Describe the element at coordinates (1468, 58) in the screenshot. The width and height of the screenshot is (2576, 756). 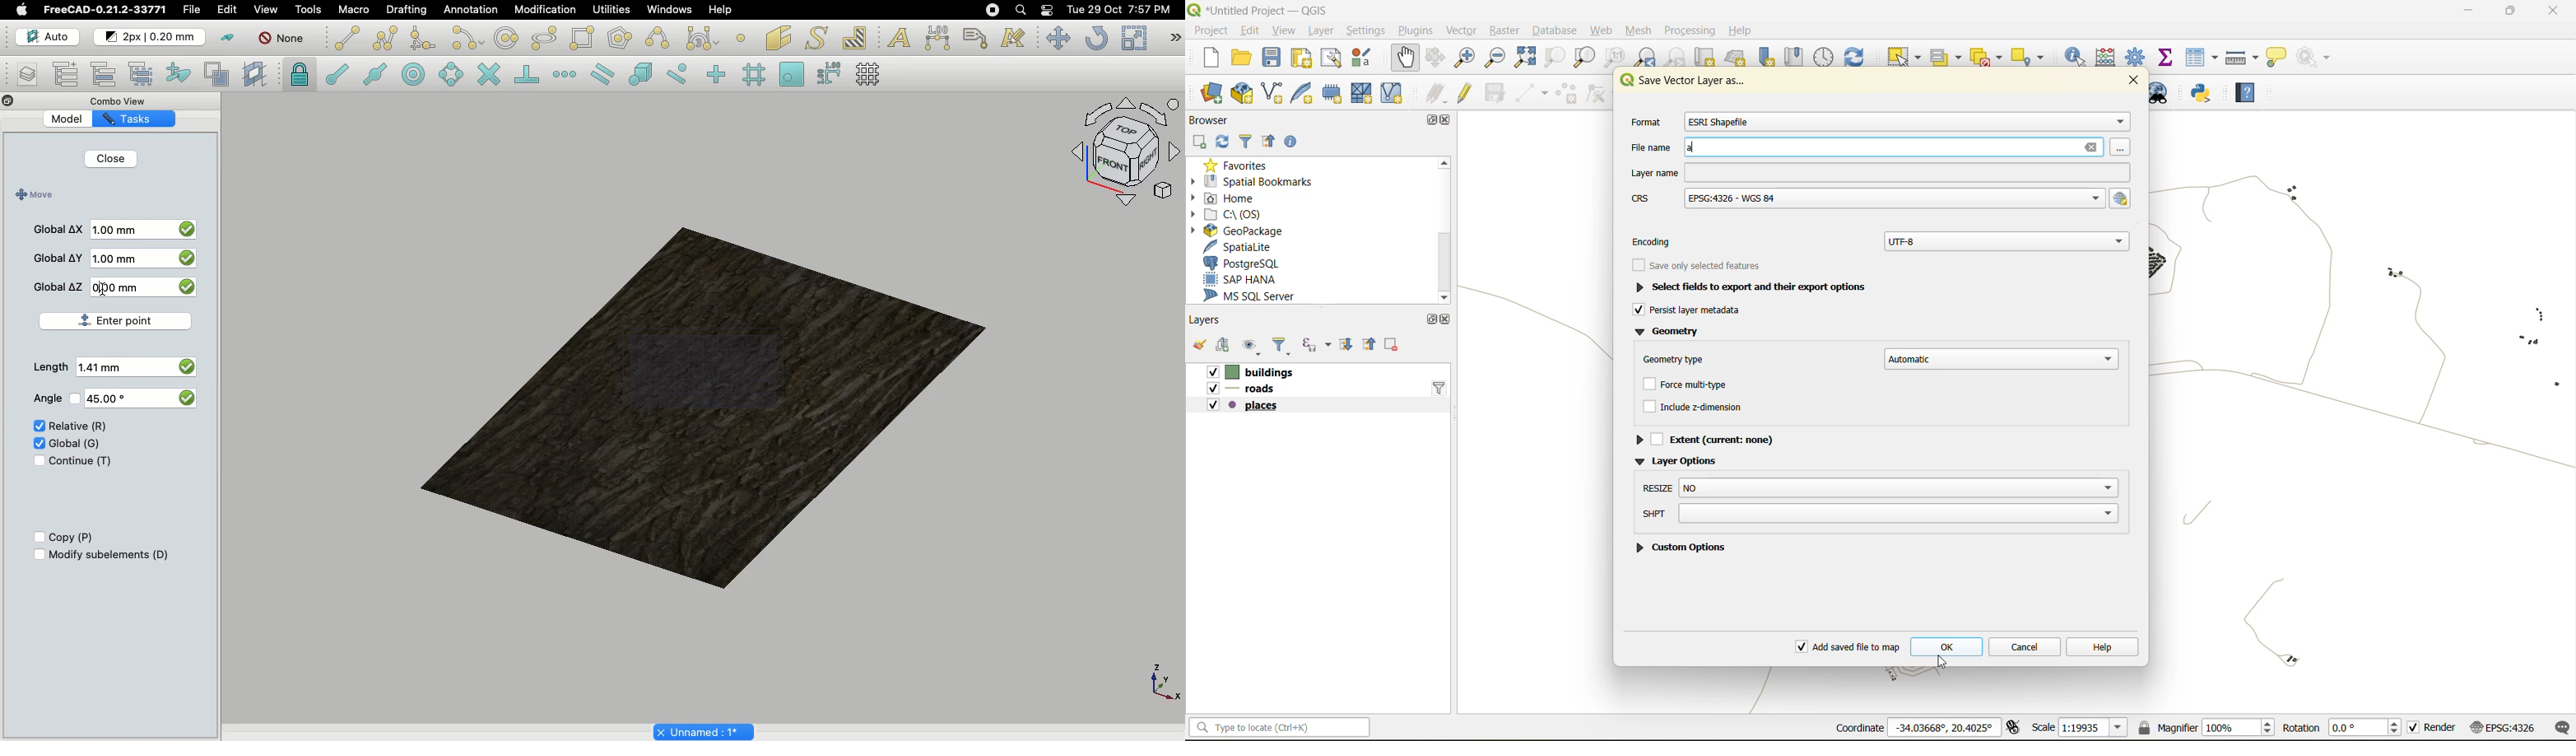
I see `zoom in` at that location.